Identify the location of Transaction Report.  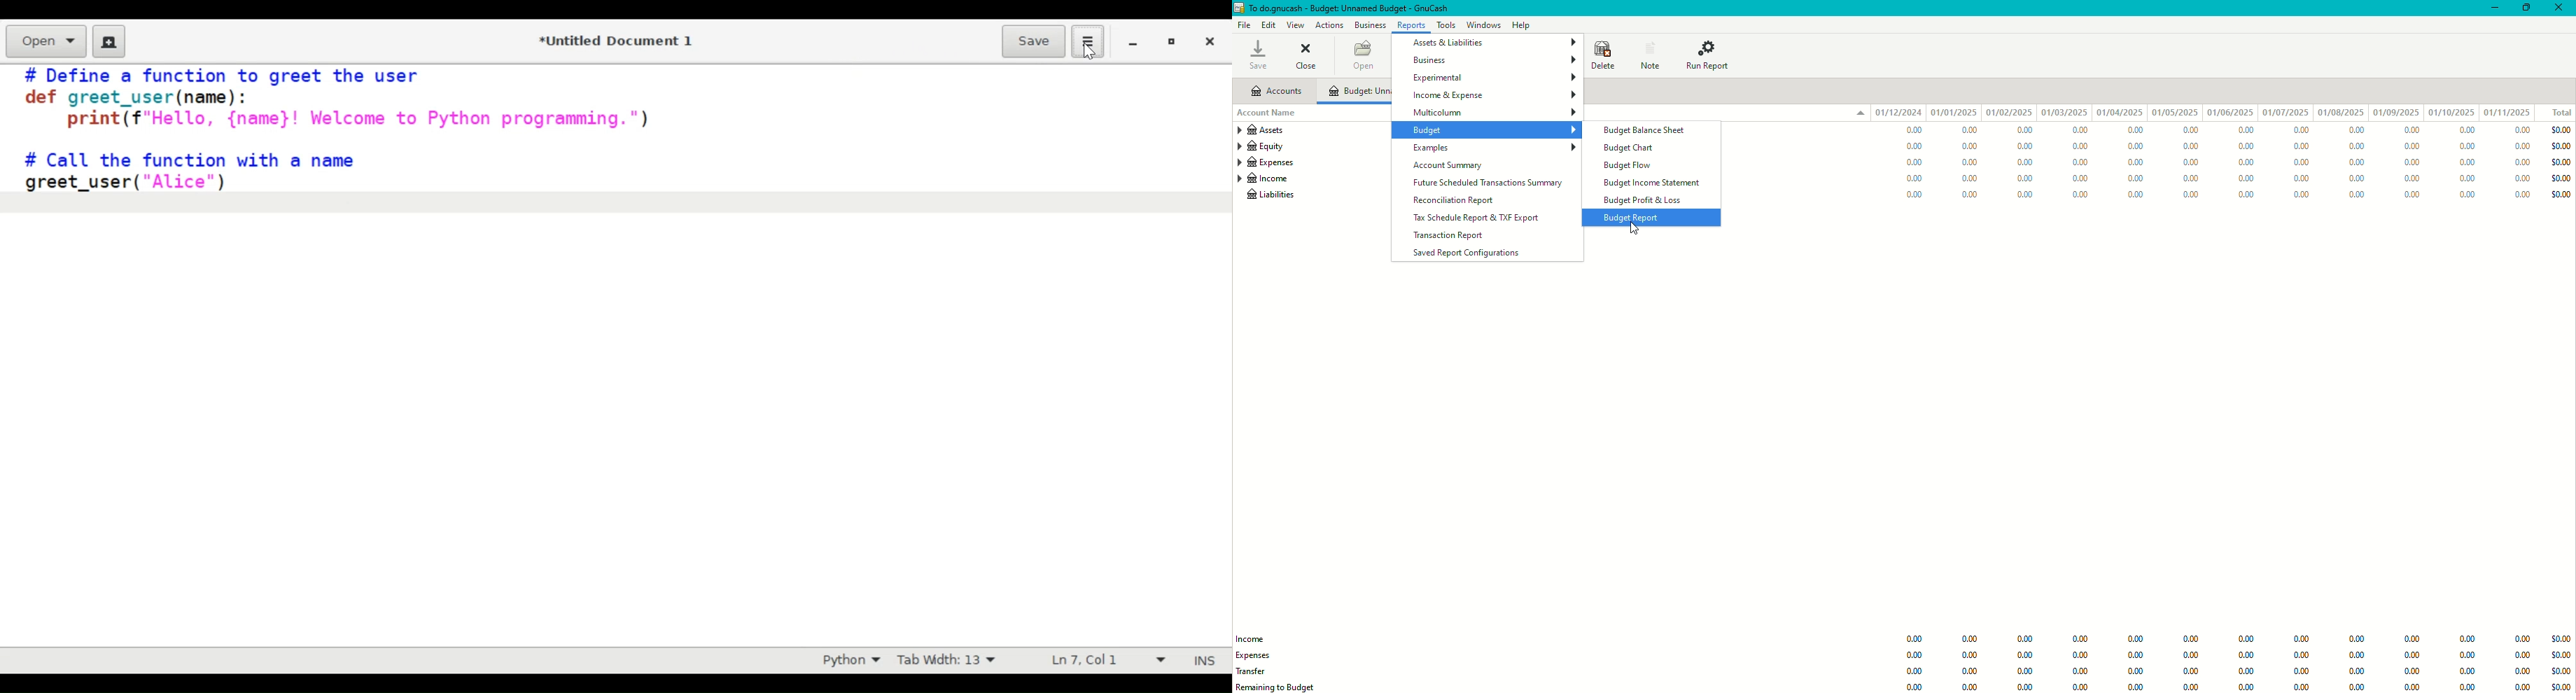
(1450, 235).